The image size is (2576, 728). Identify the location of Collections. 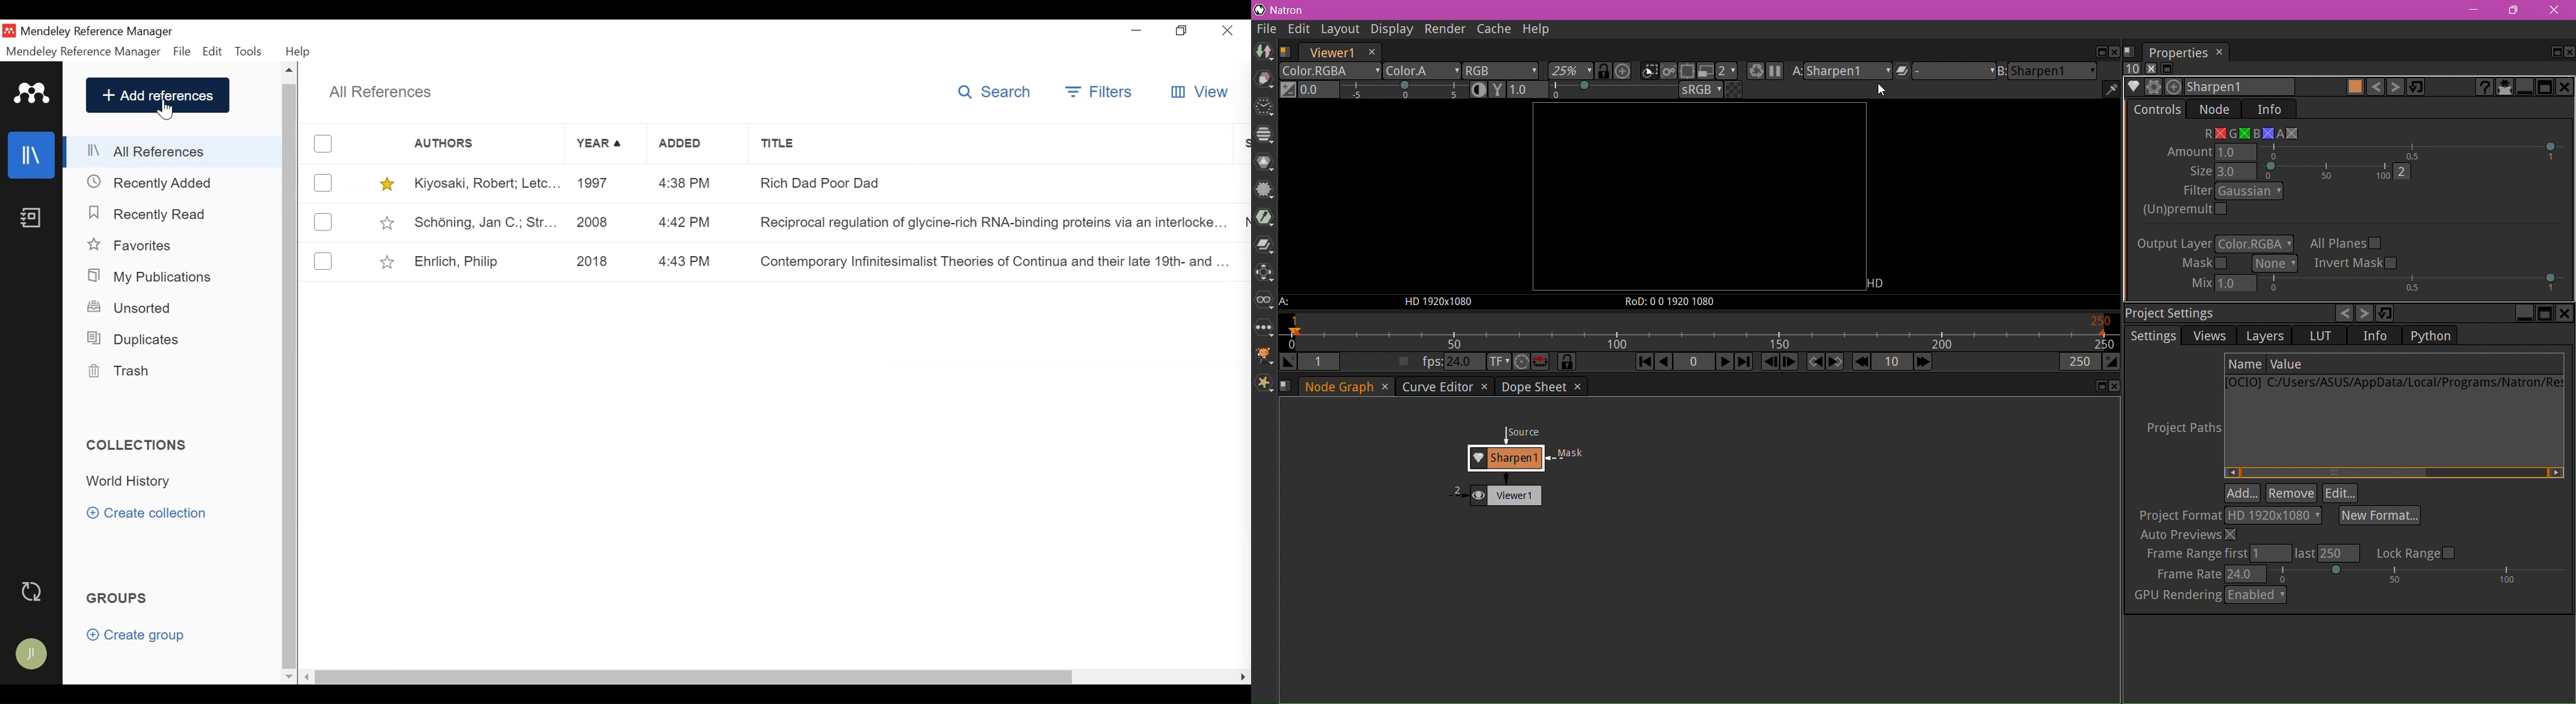
(138, 445).